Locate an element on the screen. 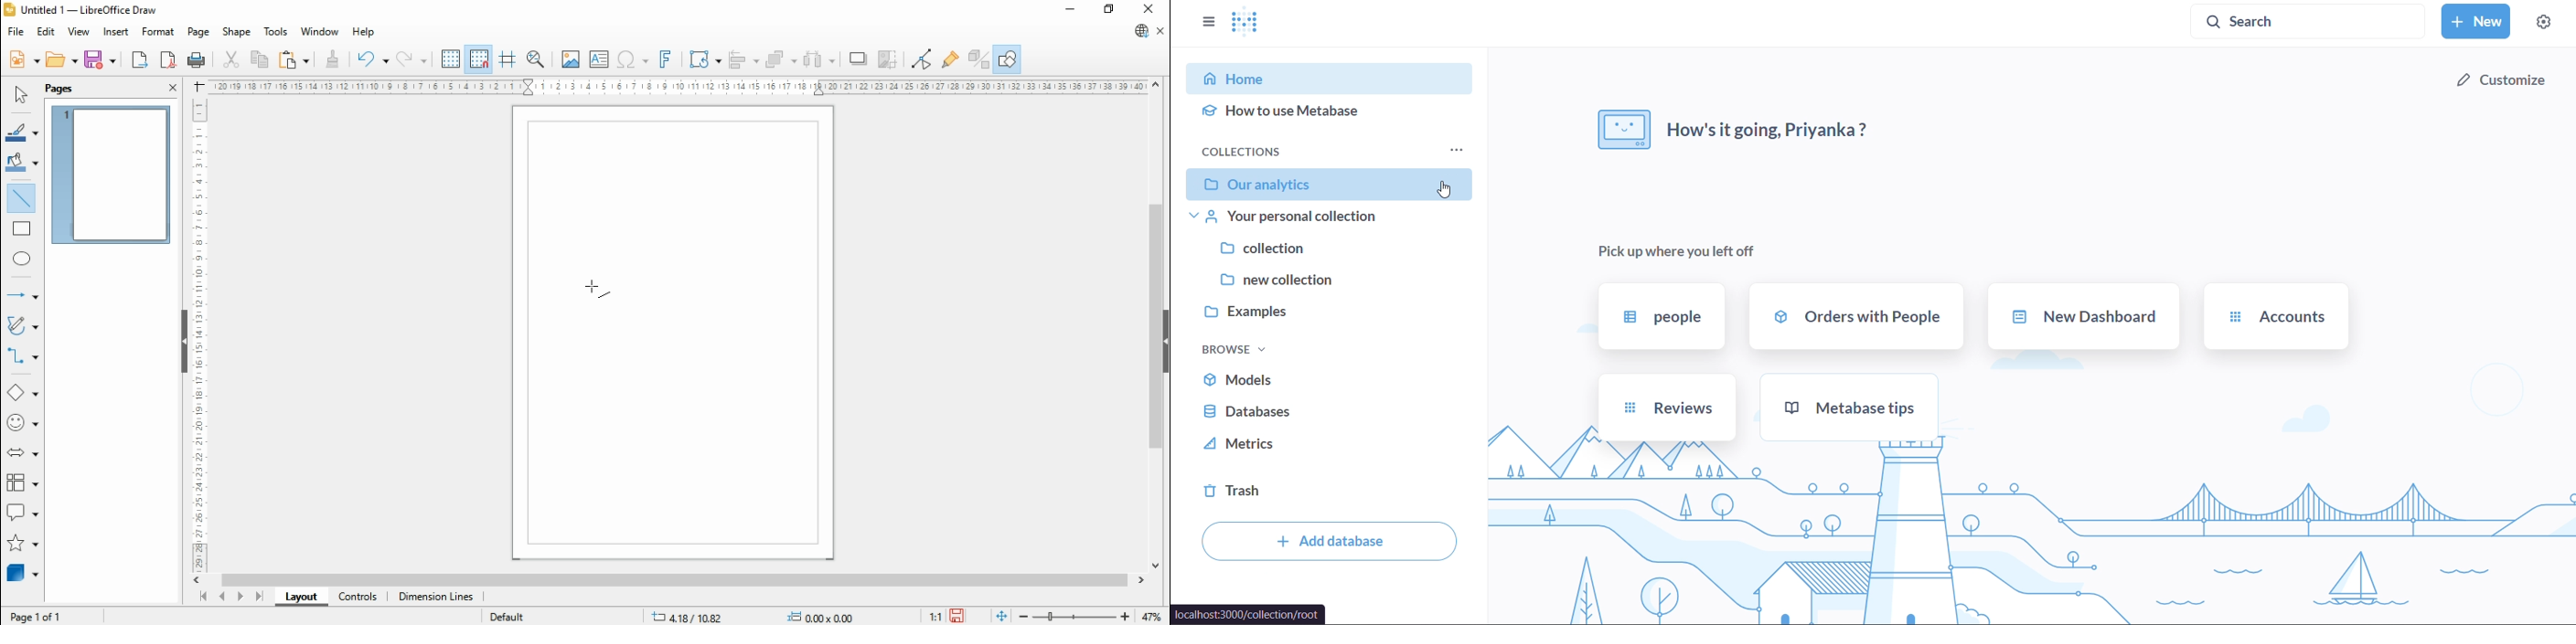 The height and width of the screenshot is (644, 2576). save is located at coordinates (957, 616).